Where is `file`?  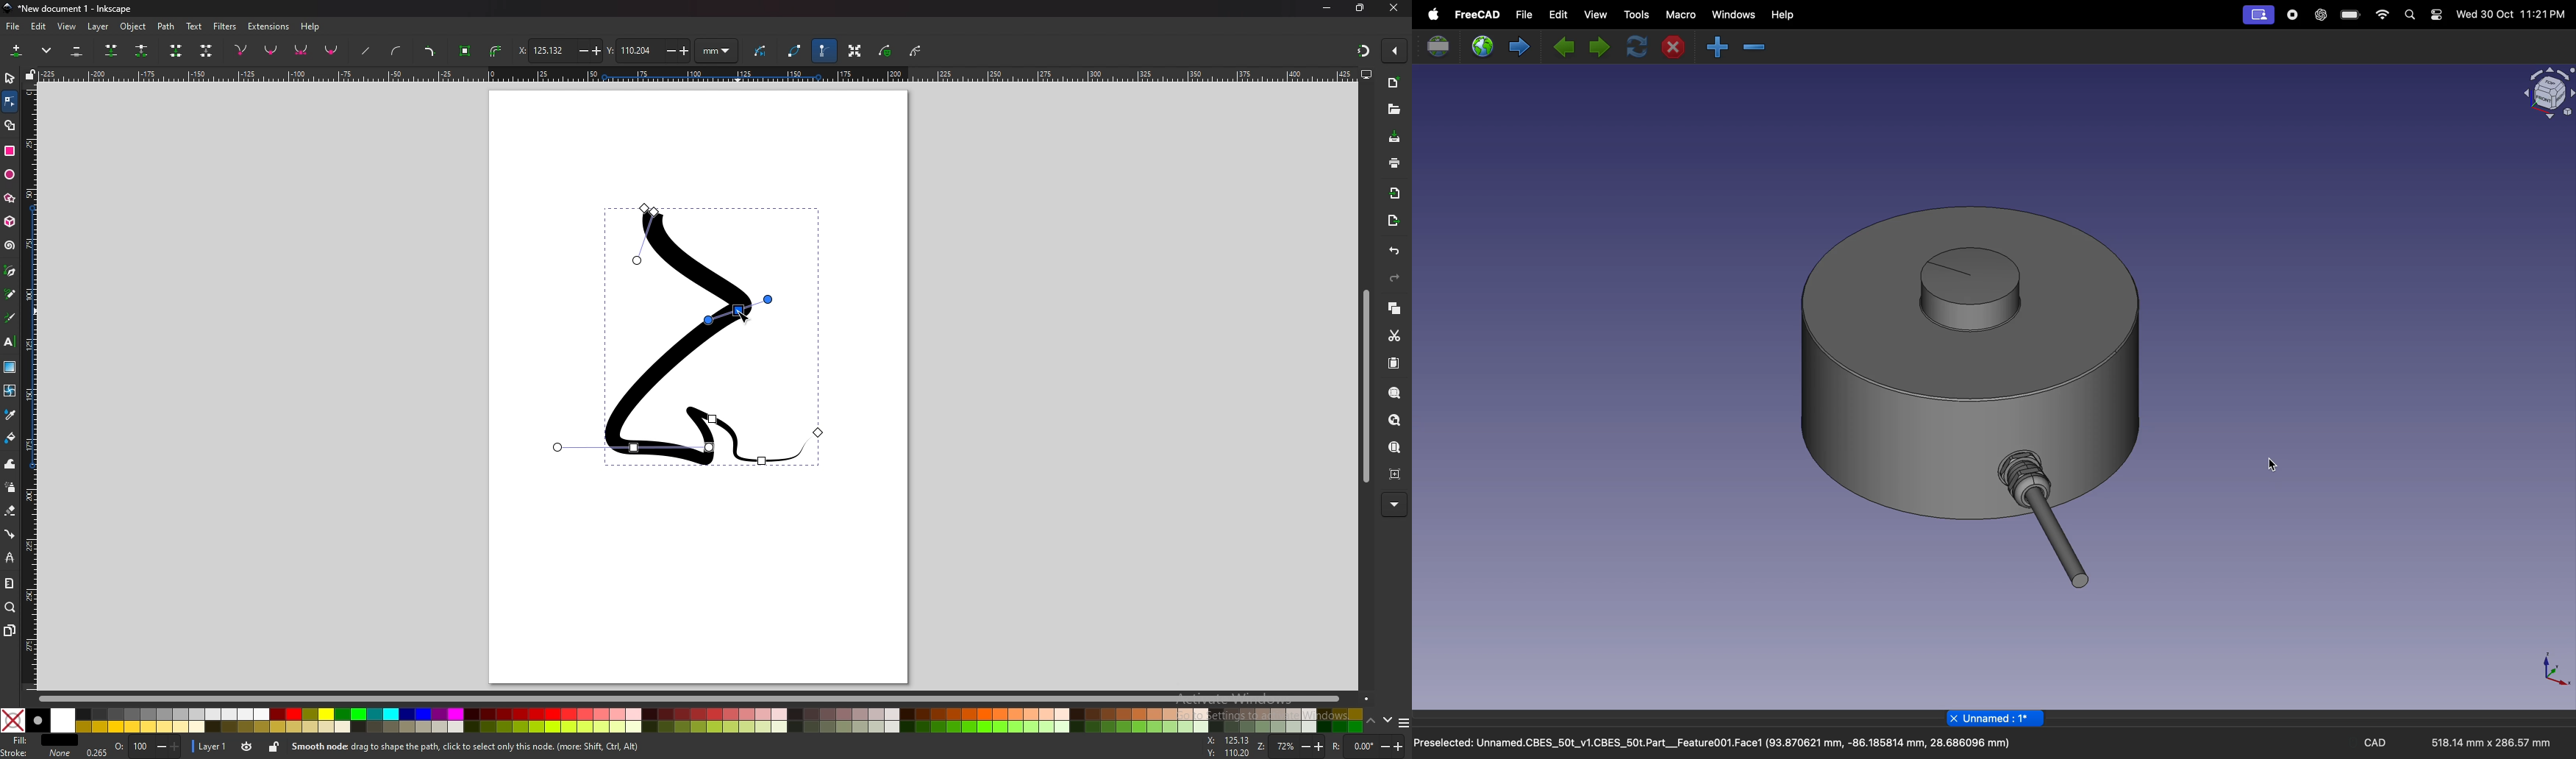 file is located at coordinates (13, 26).